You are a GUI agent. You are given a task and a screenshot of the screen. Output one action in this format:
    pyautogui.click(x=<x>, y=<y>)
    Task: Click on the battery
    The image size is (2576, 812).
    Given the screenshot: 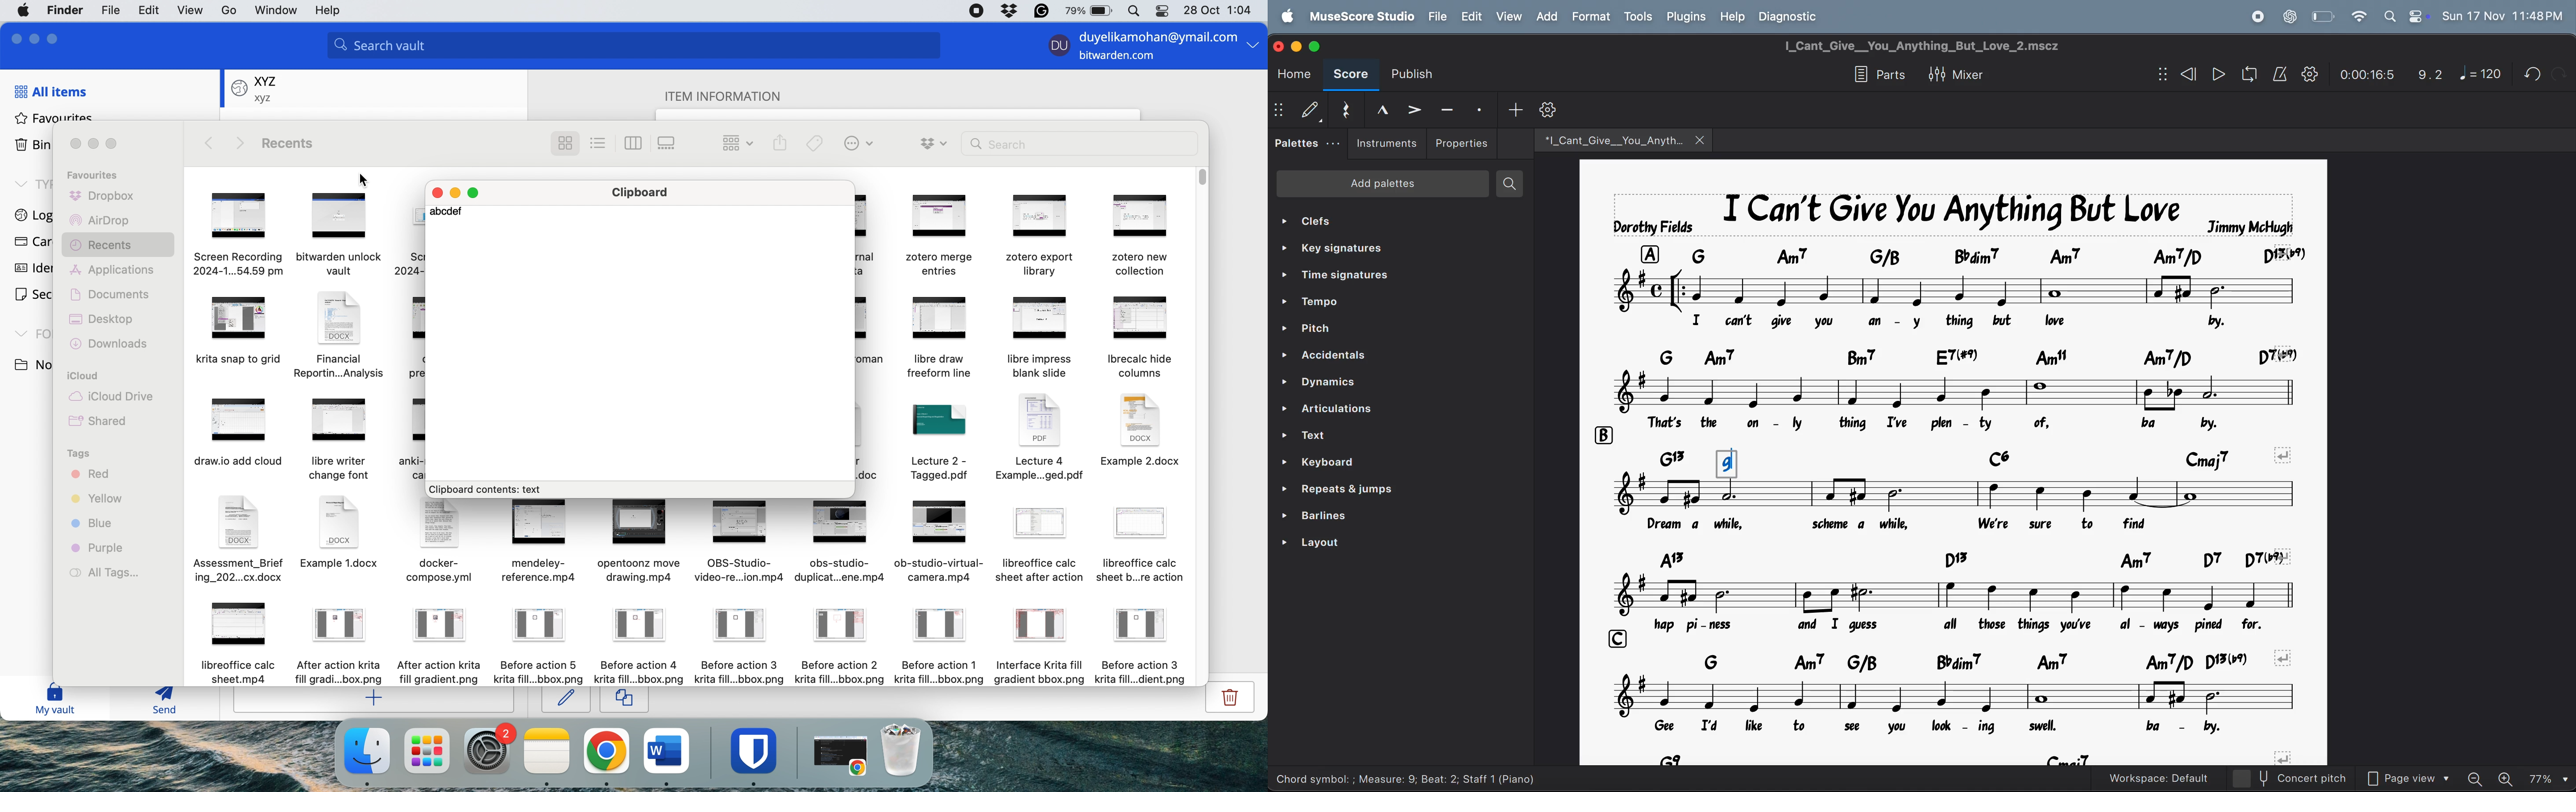 What is the action you would take?
    pyautogui.click(x=1085, y=11)
    